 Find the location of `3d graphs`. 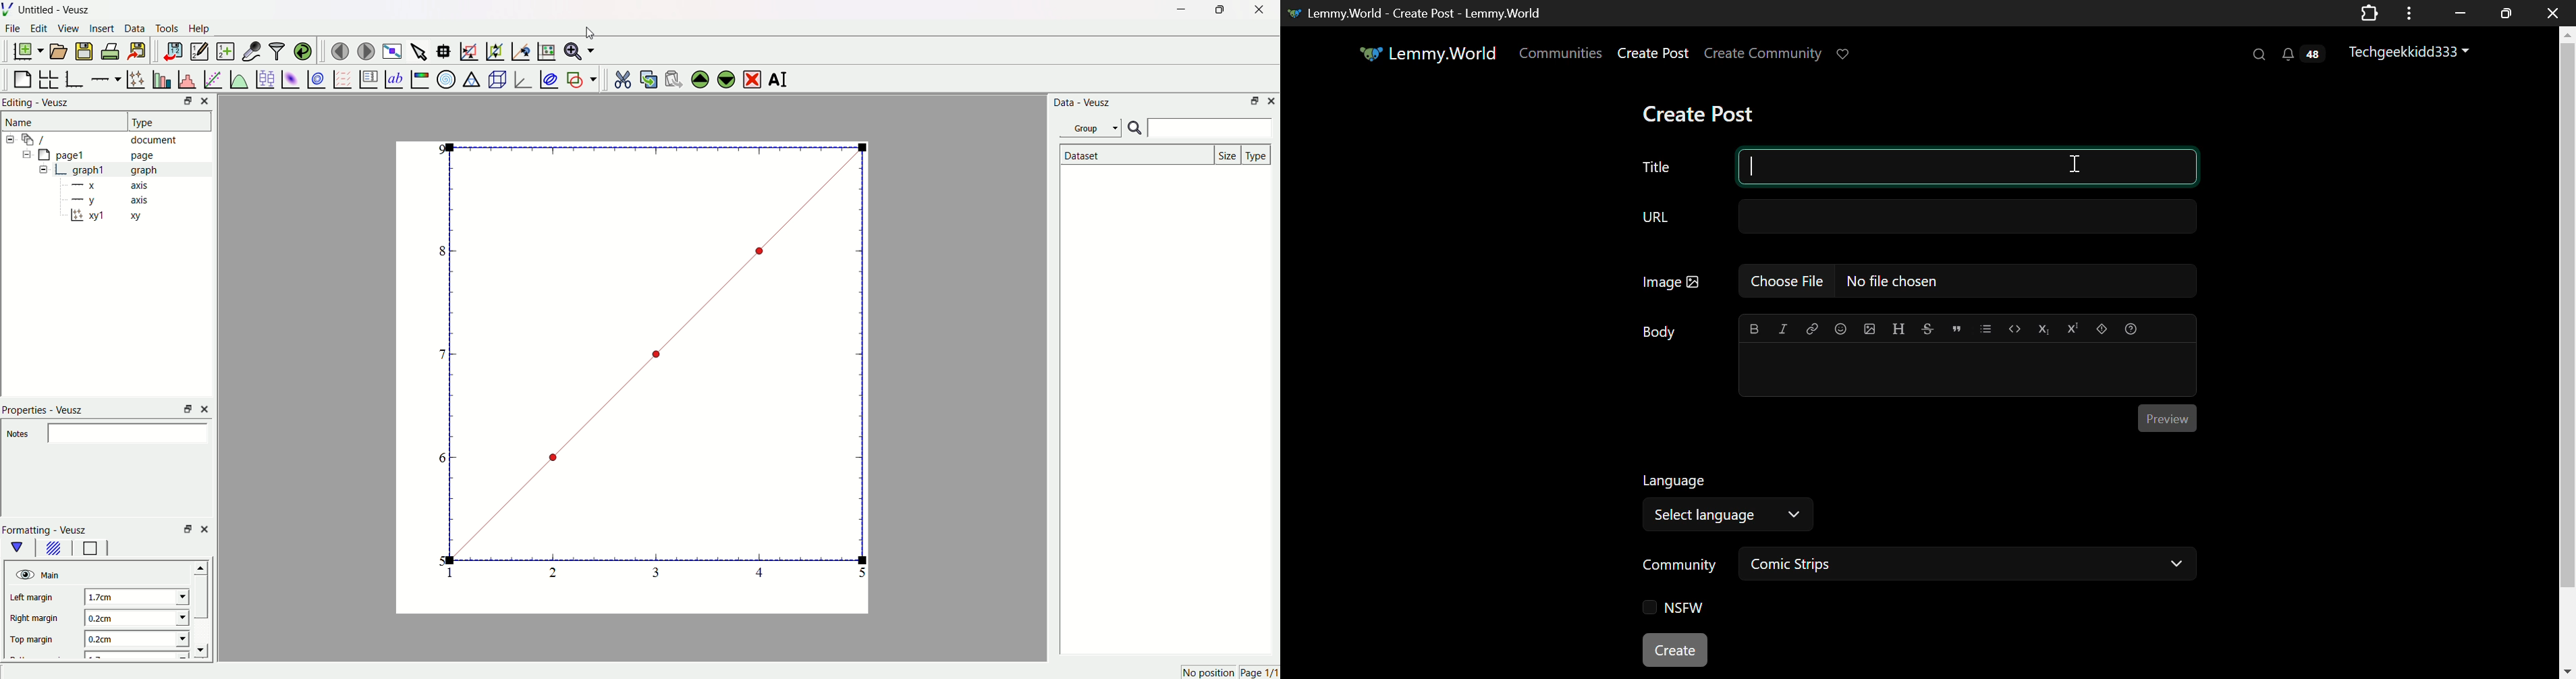

3d graphs is located at coordinates (522, 79).